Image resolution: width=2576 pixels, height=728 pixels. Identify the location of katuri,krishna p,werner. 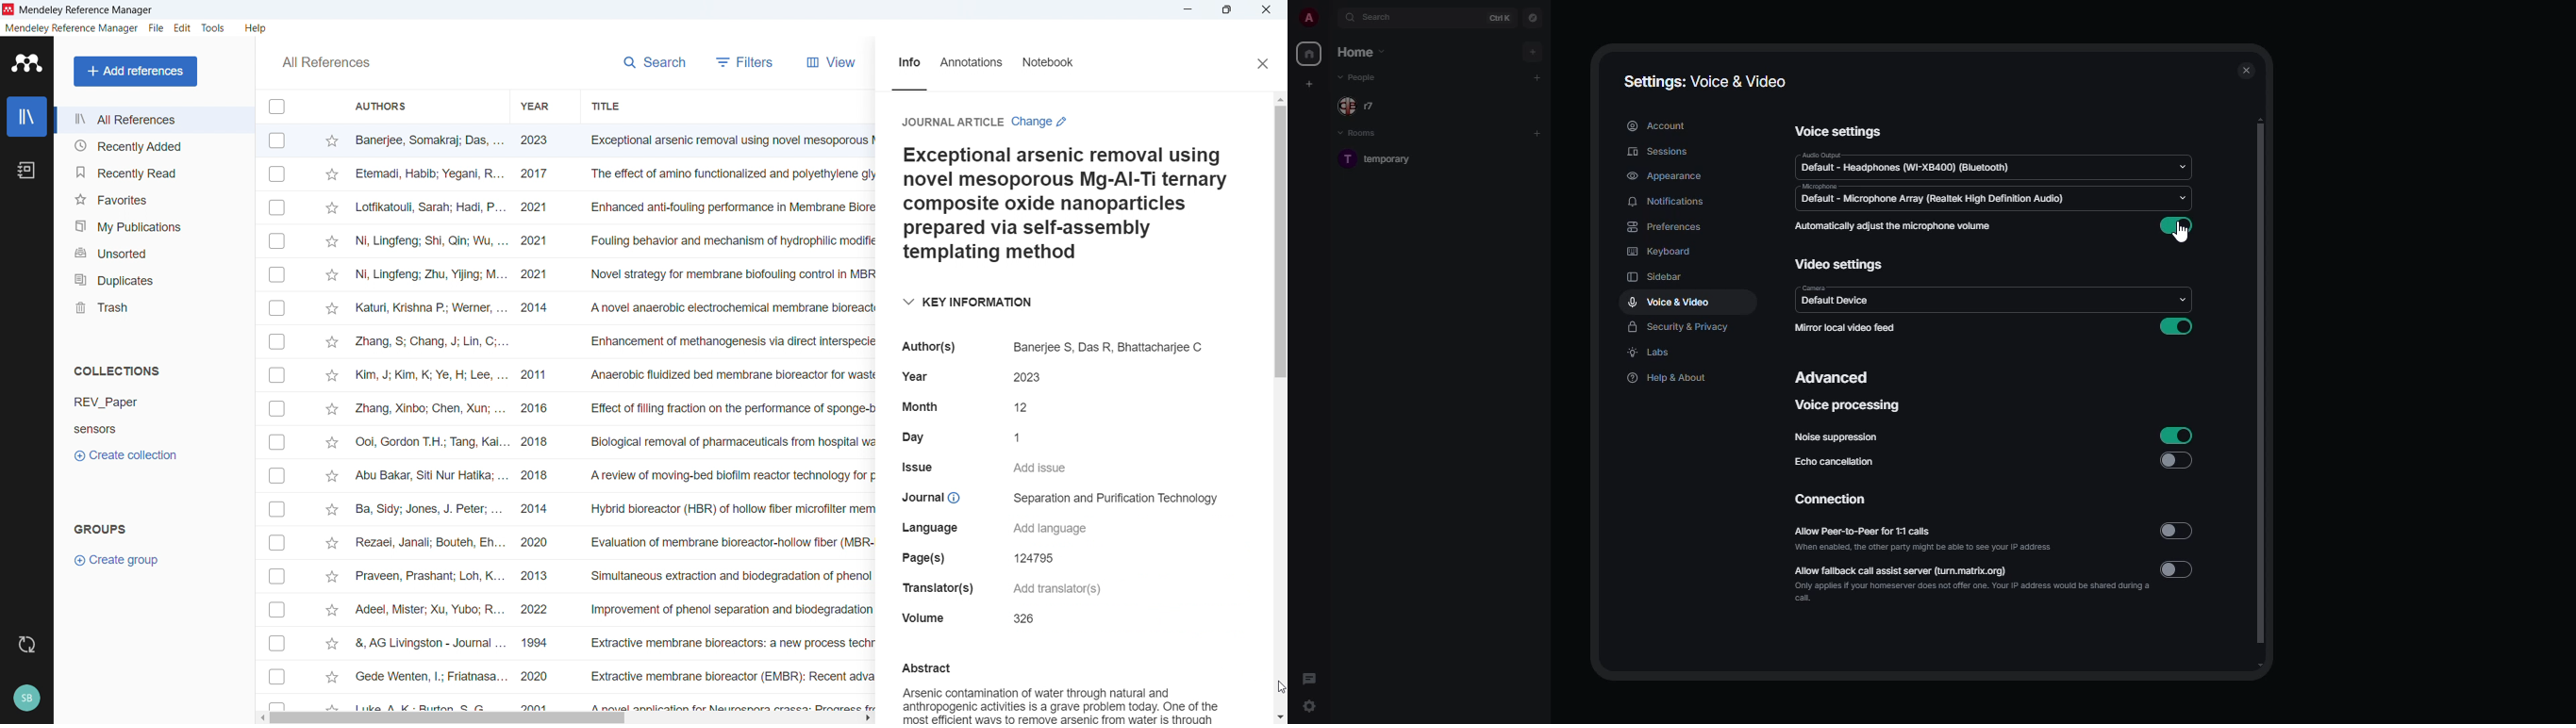
(430, 306).